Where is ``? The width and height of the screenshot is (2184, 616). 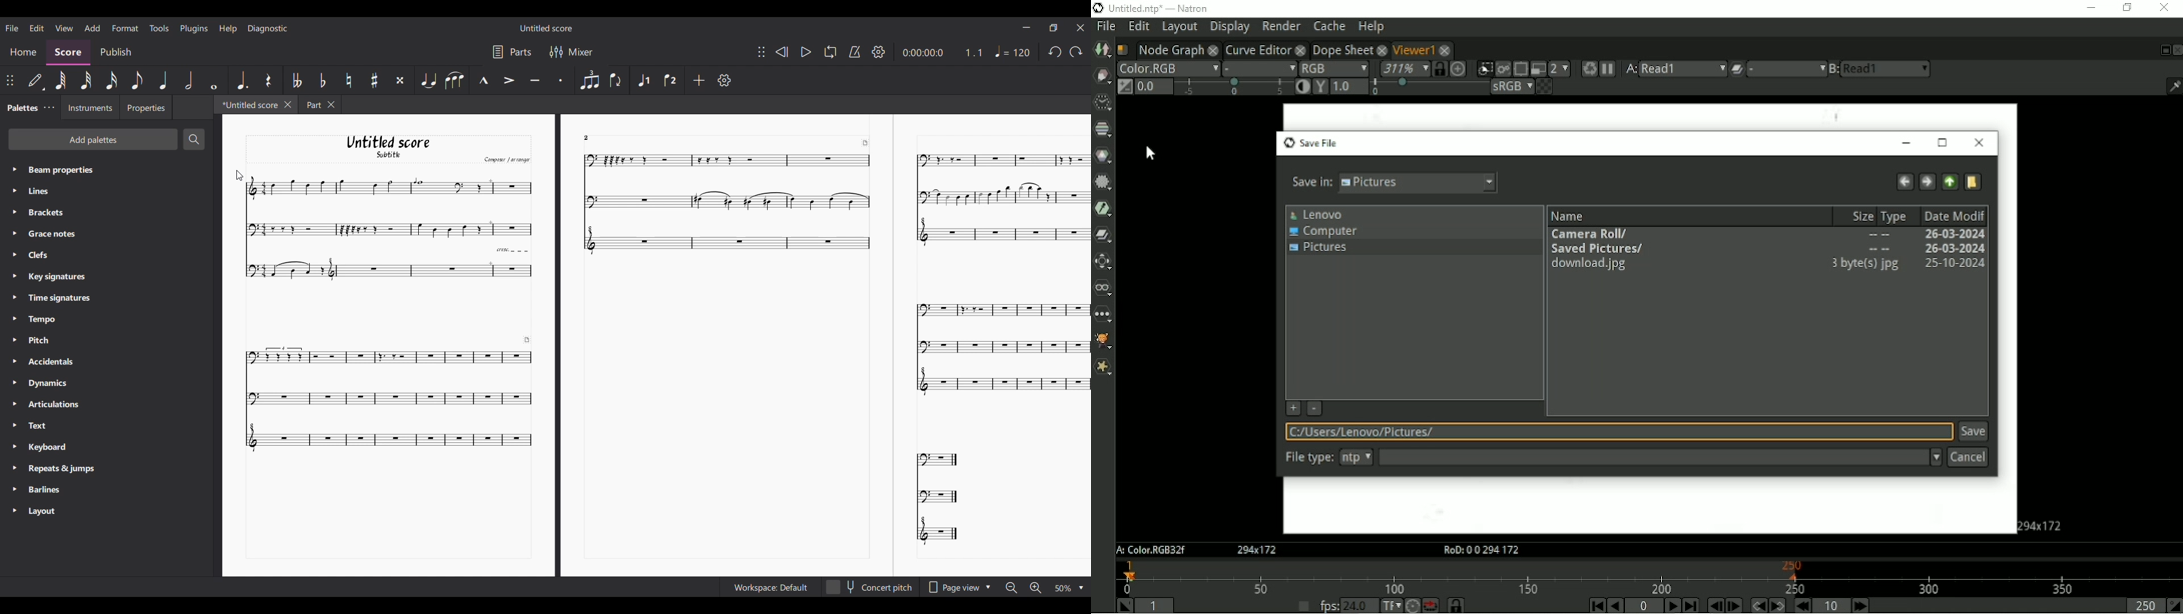
 is located at coordinates (12, 363).